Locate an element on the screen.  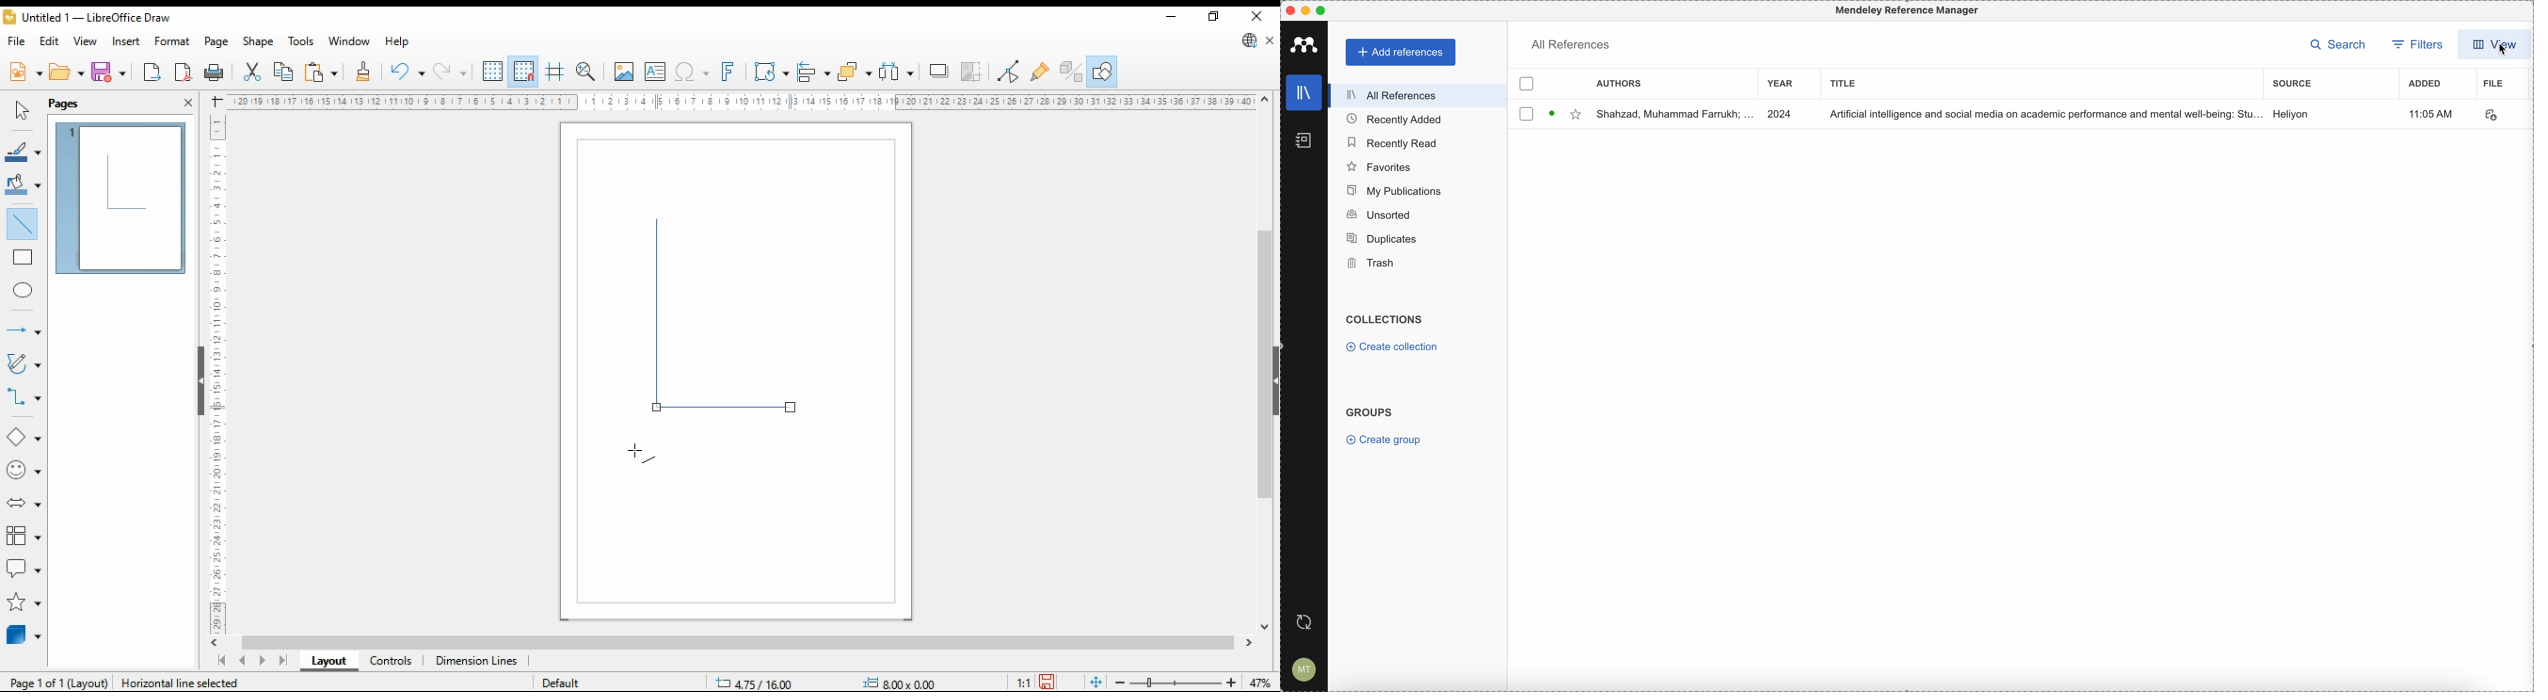
fit page to current window is located at coordinates (1096, 682).